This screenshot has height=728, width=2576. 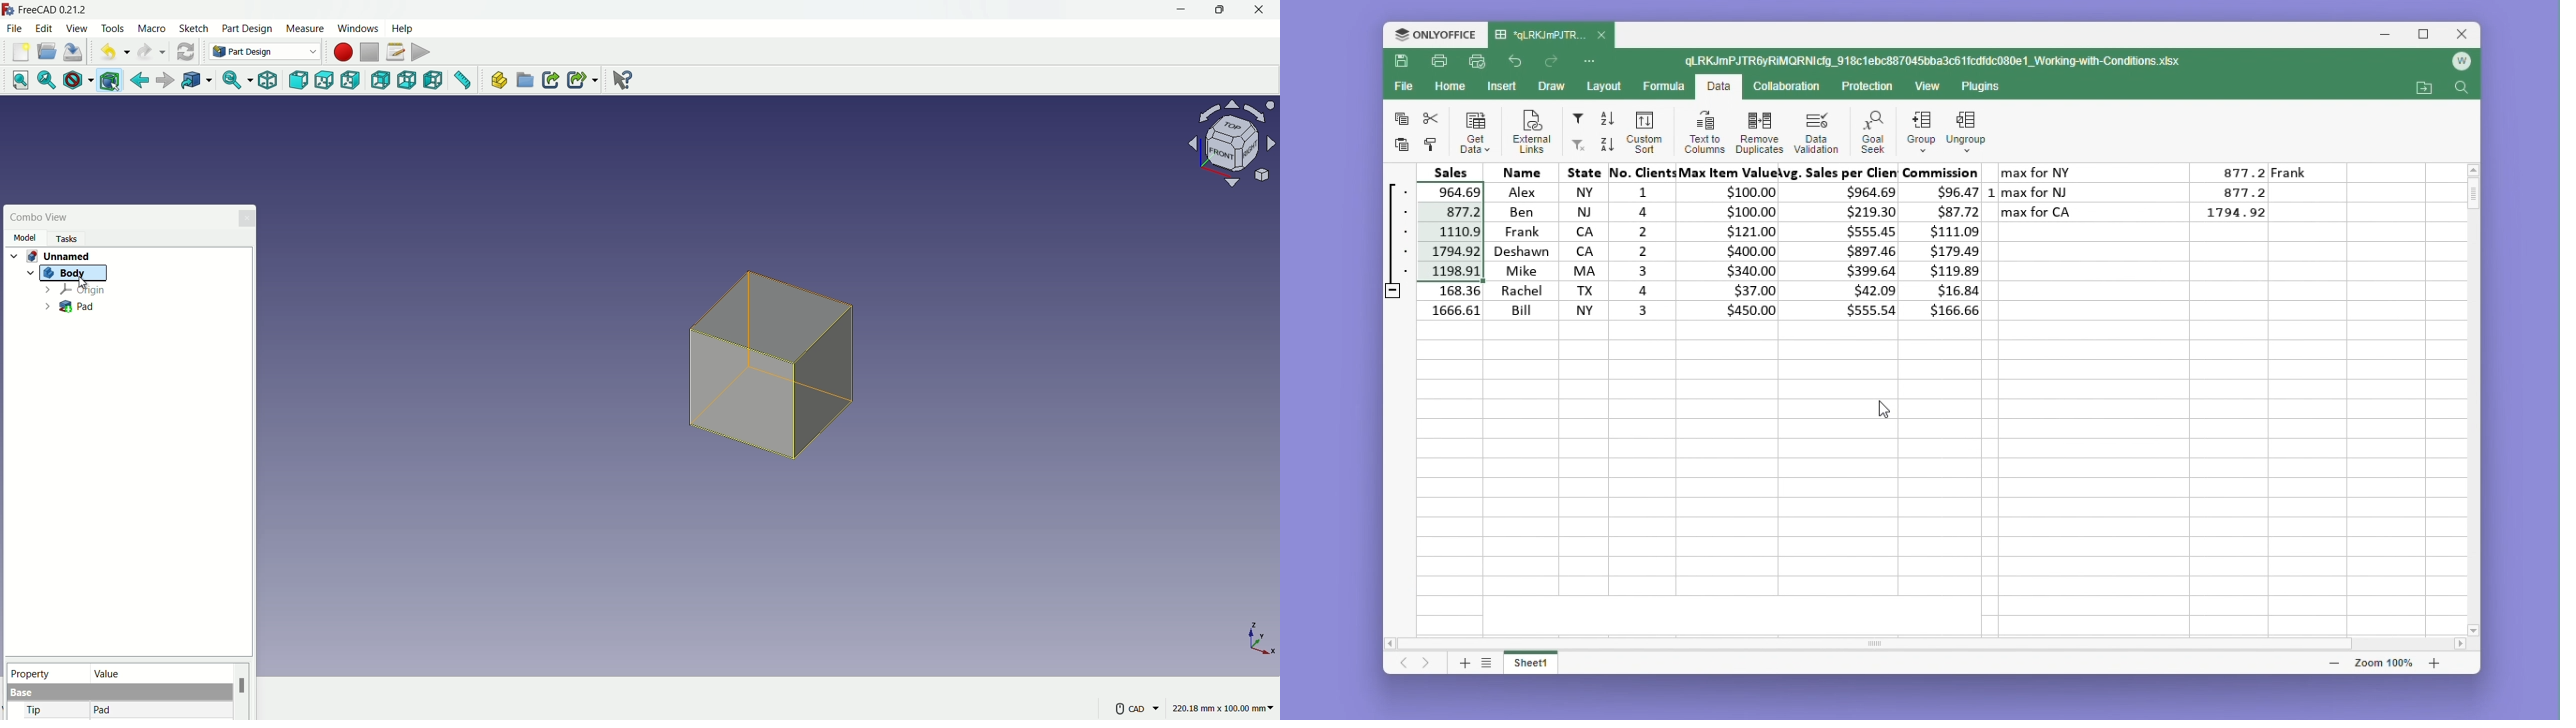 I want to click on left view, so click(x=434, y=81).